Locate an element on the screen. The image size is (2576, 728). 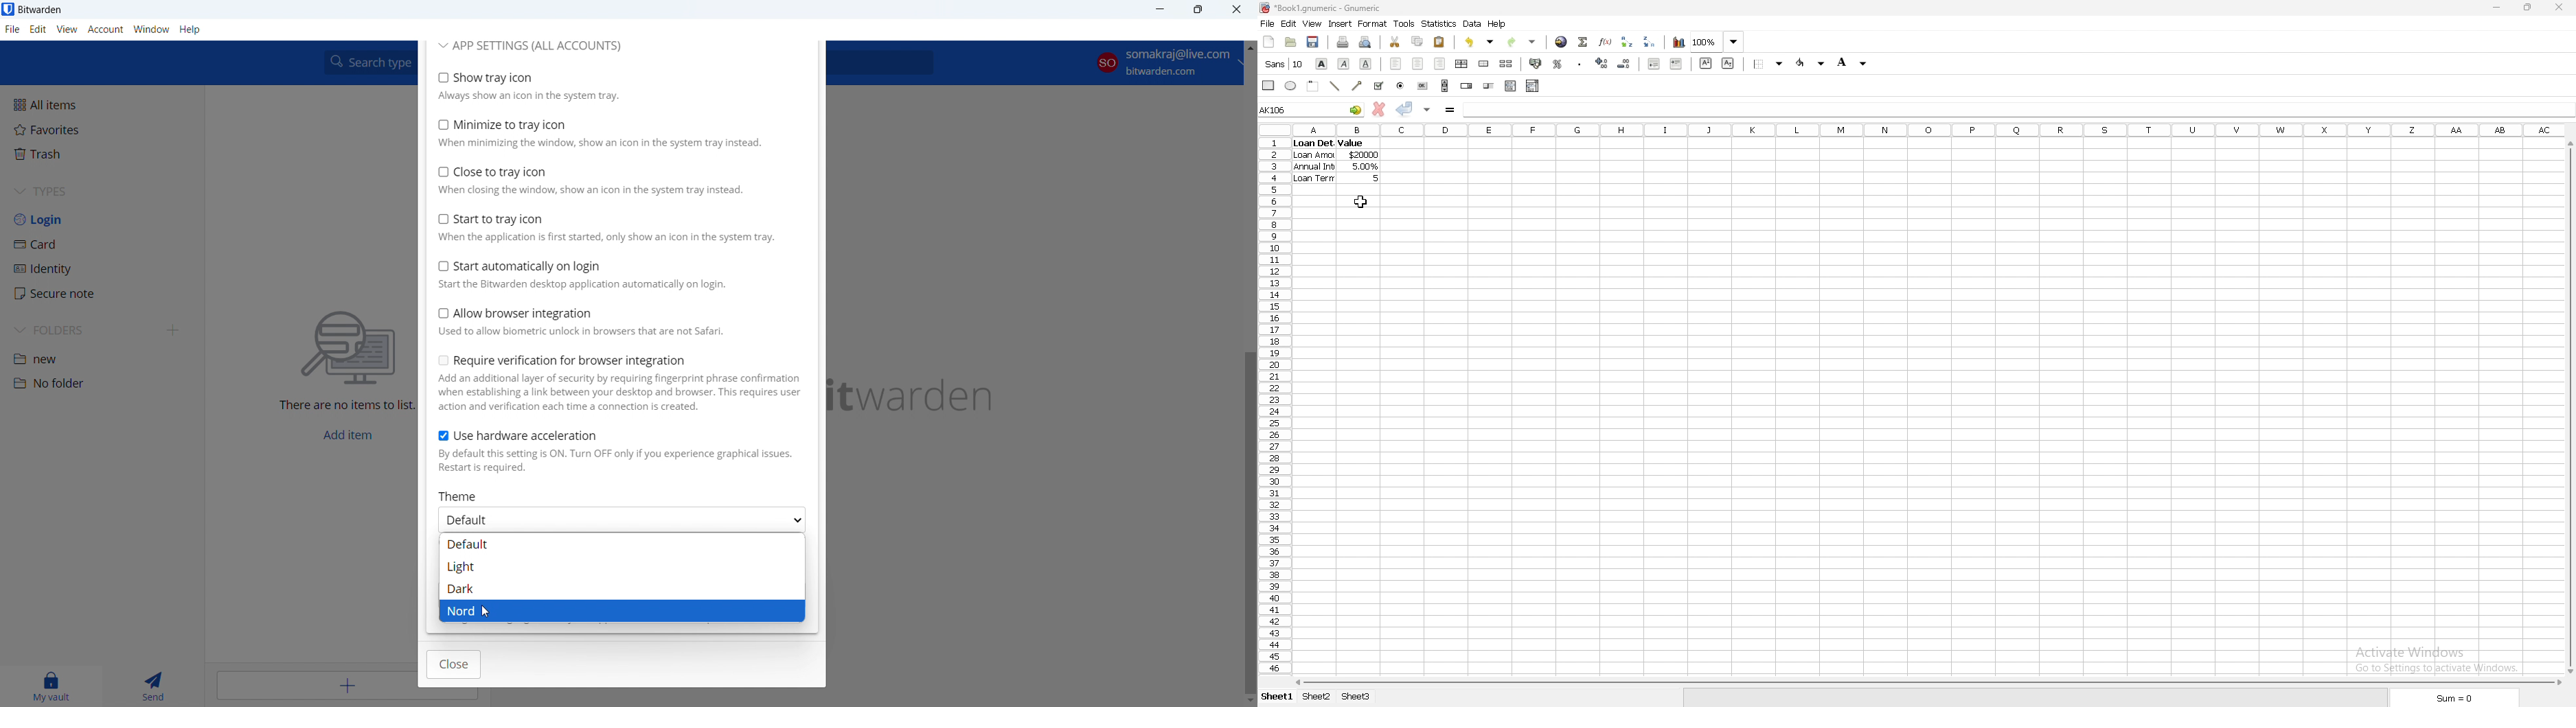
add item is located at coordinates (316, 684).